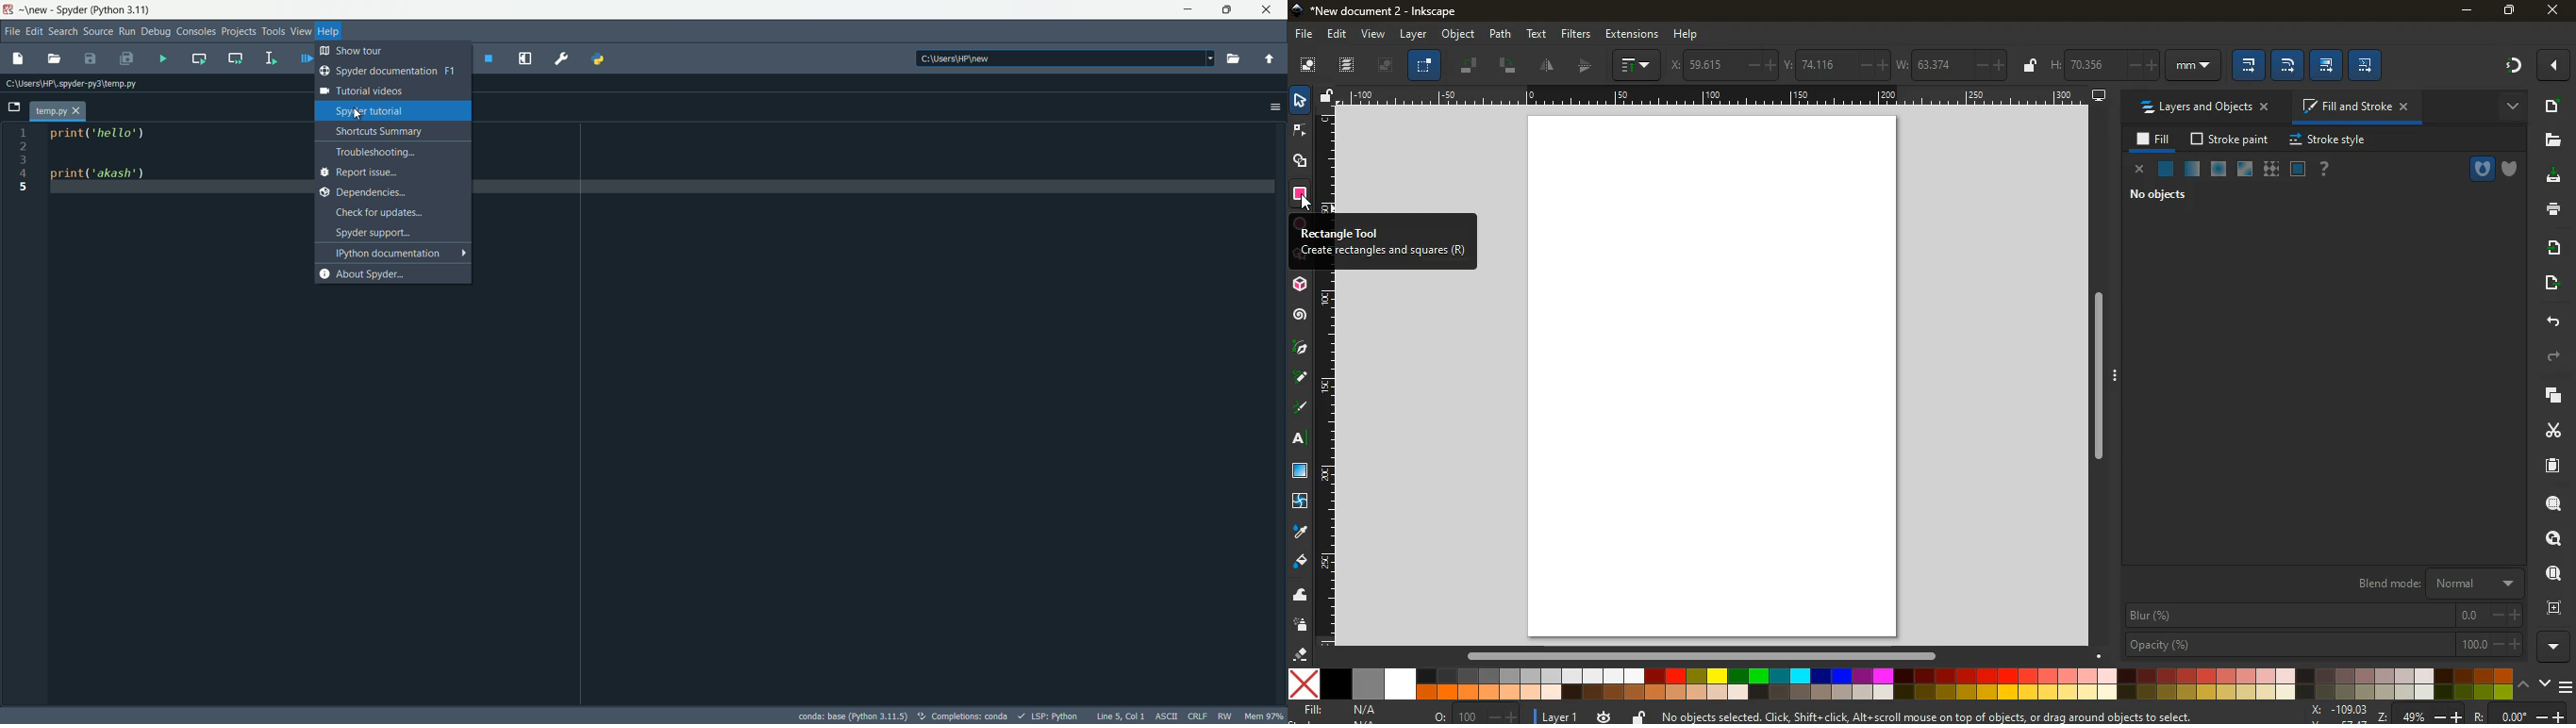 Image resolution: width=2576 pixels, height=728 pixels. I want to click on blur, so click(2325, 615).